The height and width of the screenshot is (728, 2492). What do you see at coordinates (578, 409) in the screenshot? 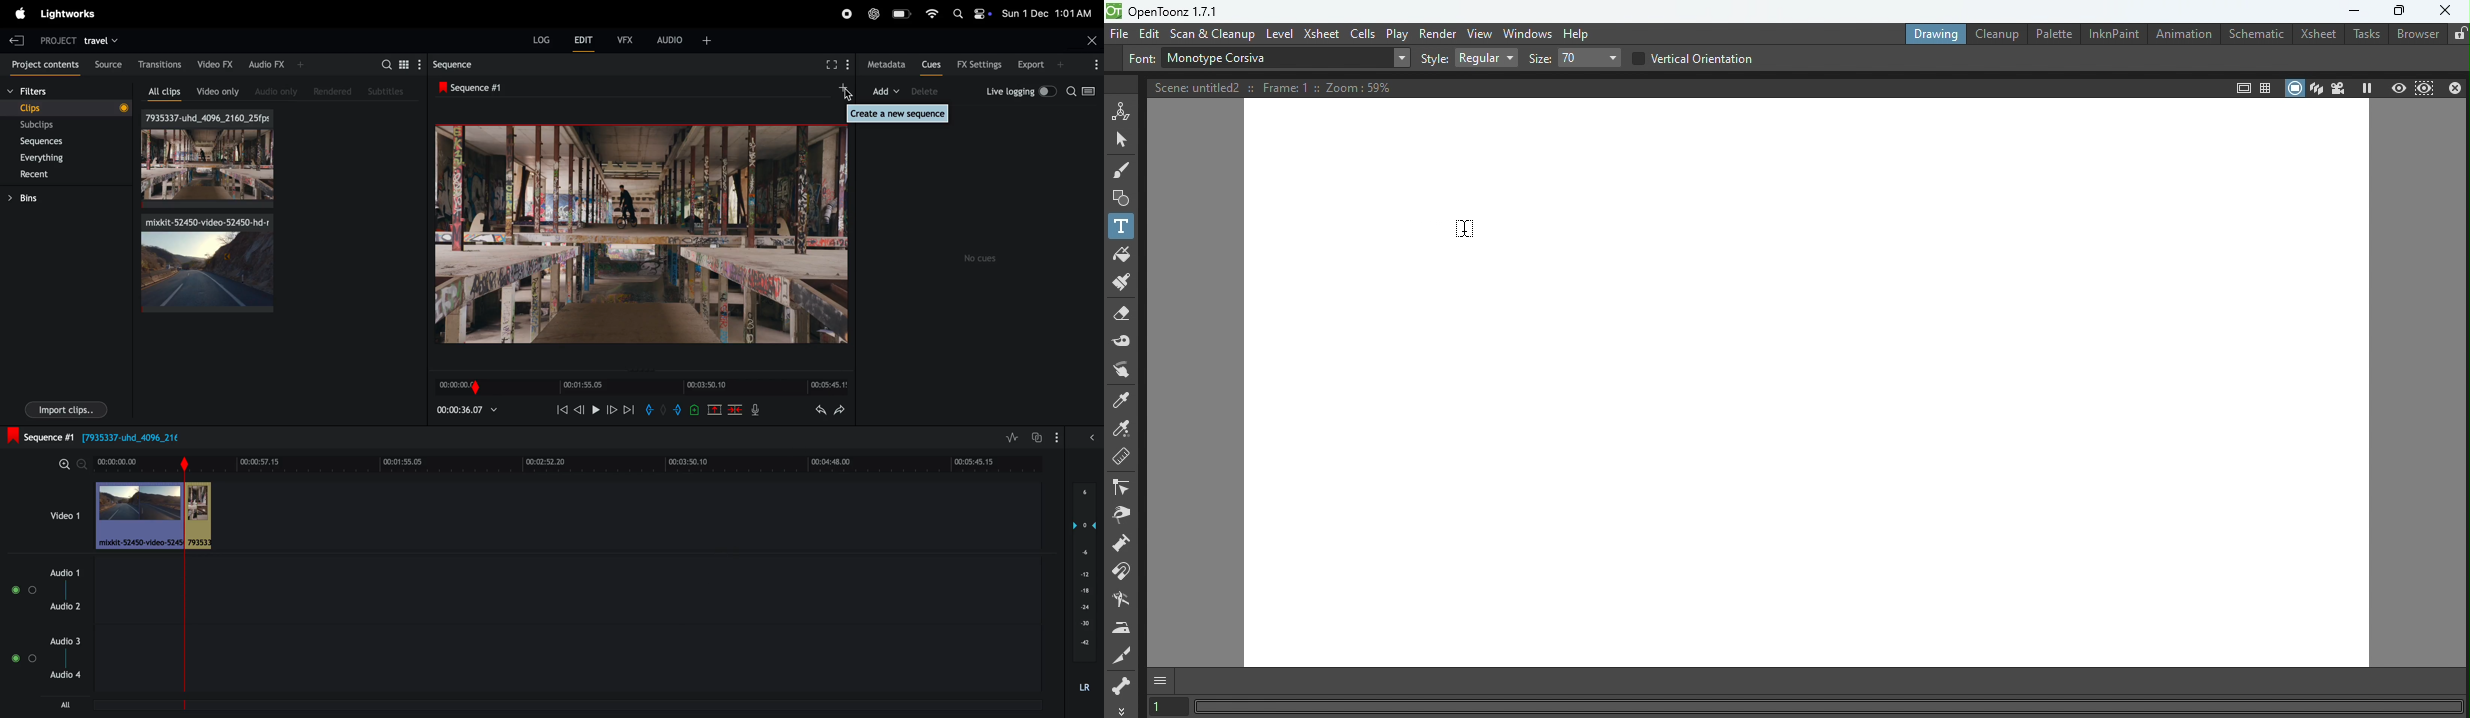
I see `next frame` at bounding box center [578, 409].